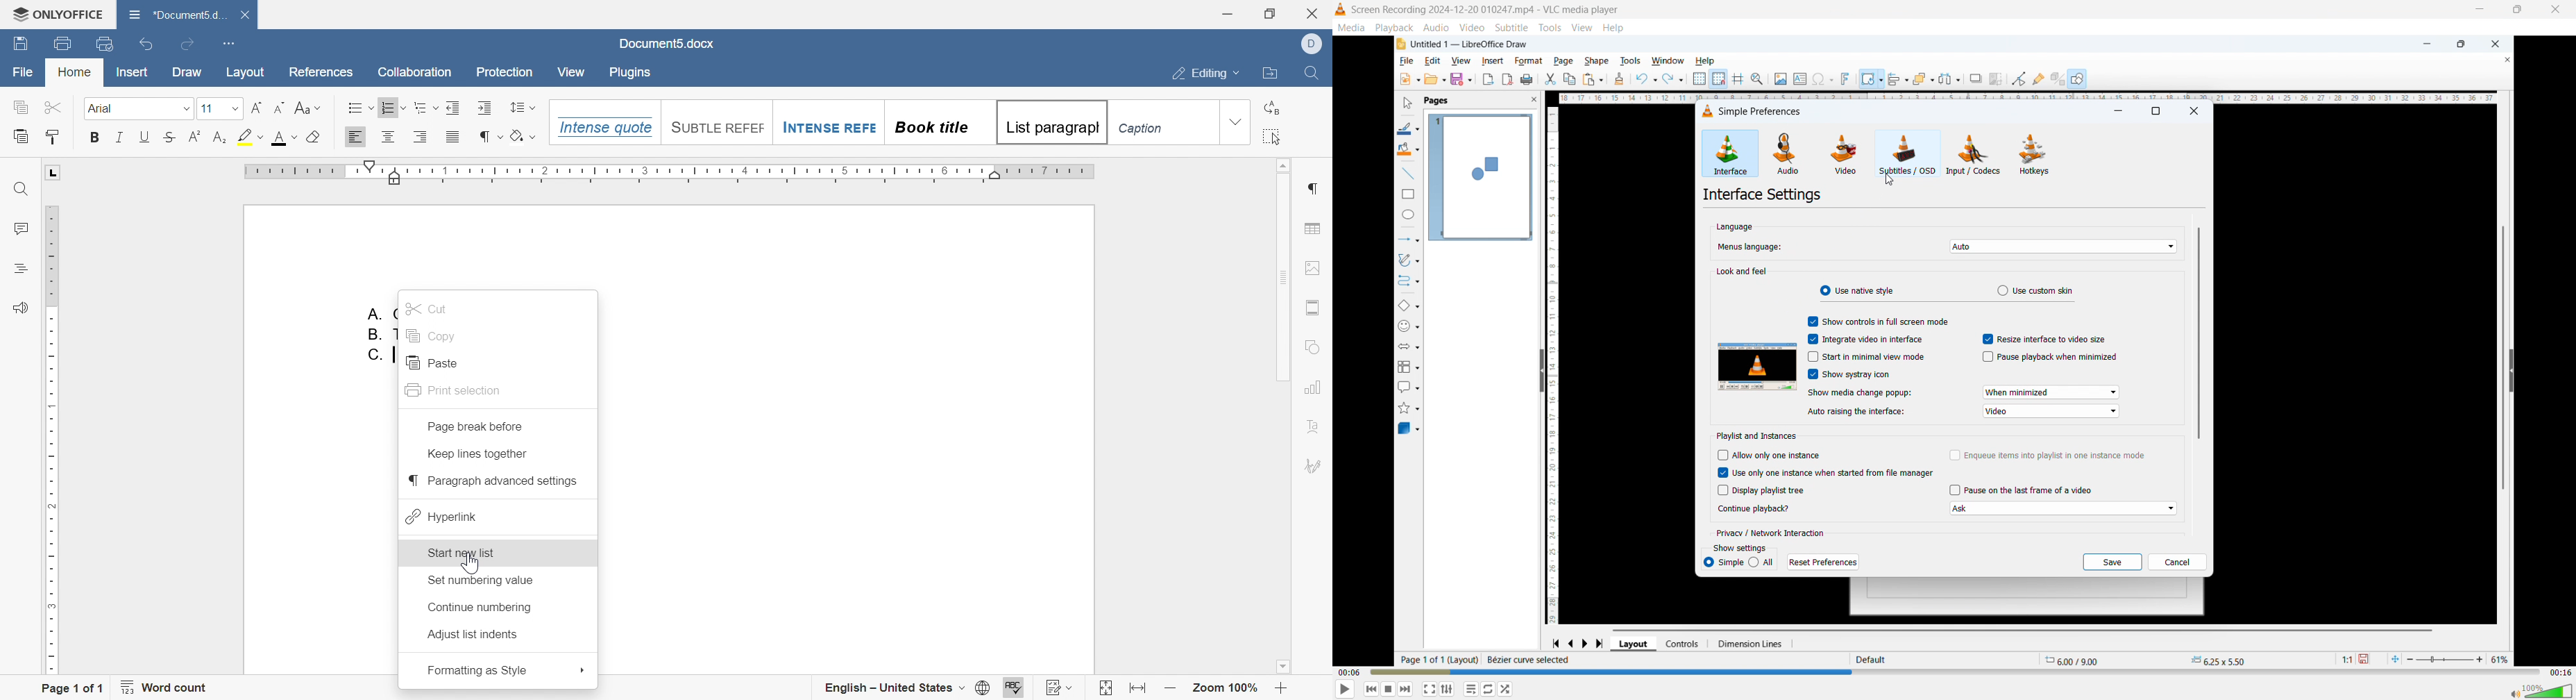  What do you see at coordinates (1759, 490) in the screenshot?
I see `Display playlist tree ` at bounding box center [1759, 490].